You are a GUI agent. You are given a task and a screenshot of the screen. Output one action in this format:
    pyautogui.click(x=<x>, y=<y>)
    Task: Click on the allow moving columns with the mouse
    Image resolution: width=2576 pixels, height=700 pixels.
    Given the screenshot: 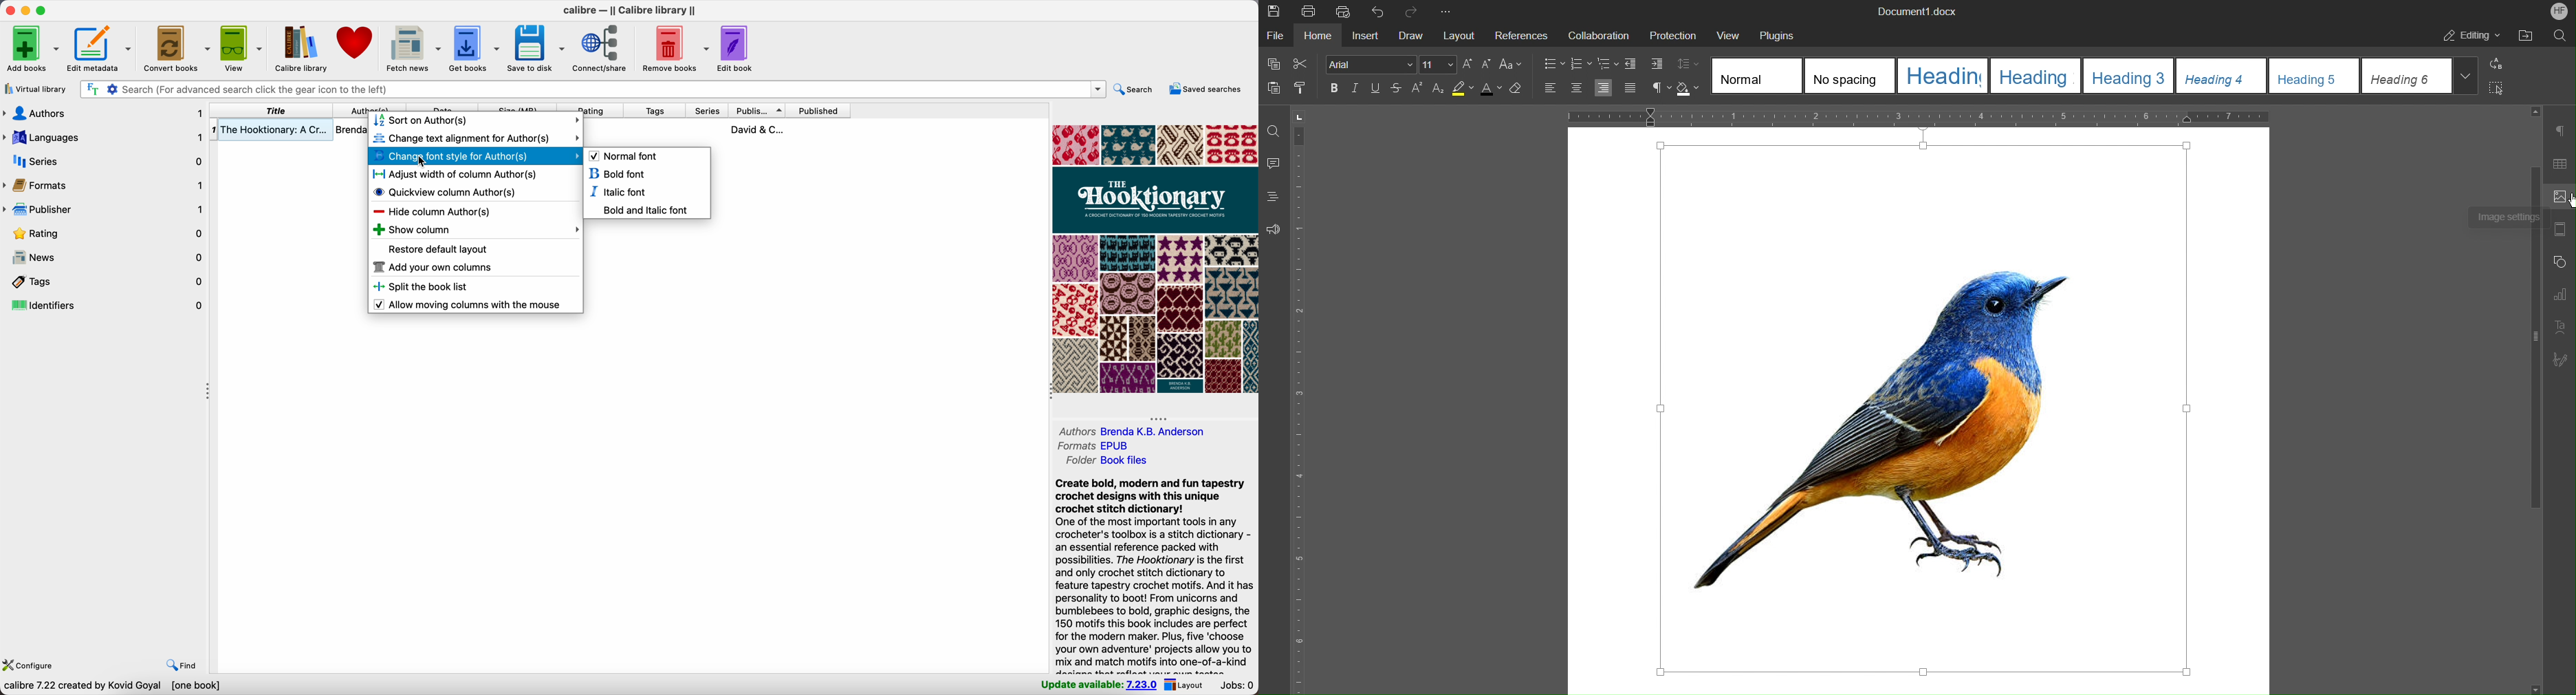 What is the action you would take?
    pyautogui.click(x=471, y=305)
    